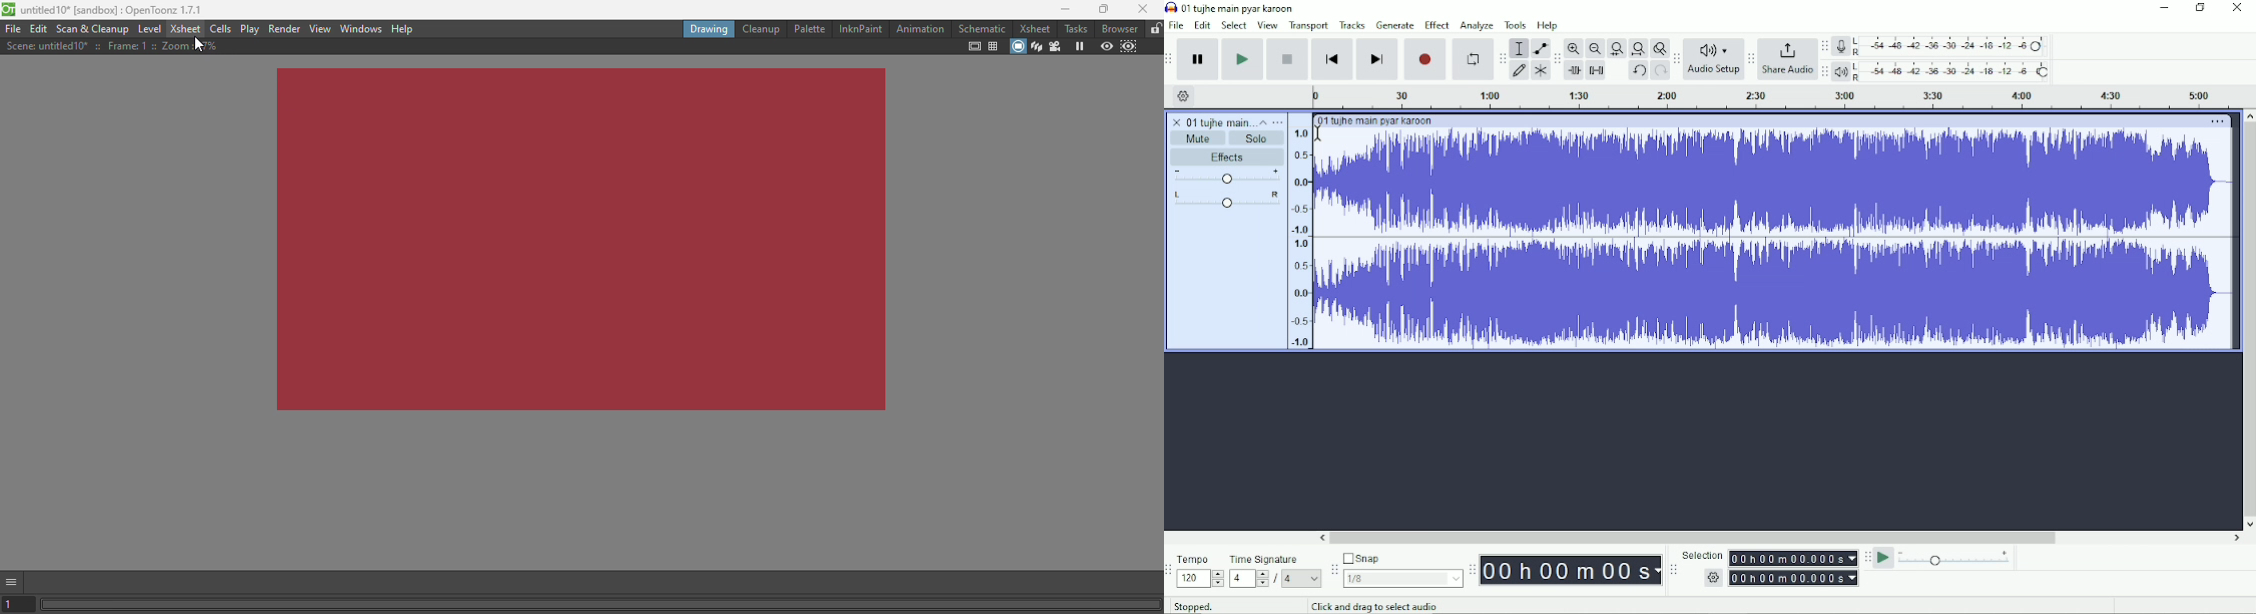 The image size is (2268, 616). What do you see at coordinates (1377, 607) in the screenshot?
I see `Click and drag to select audio` at bounding box center [1377, 607].